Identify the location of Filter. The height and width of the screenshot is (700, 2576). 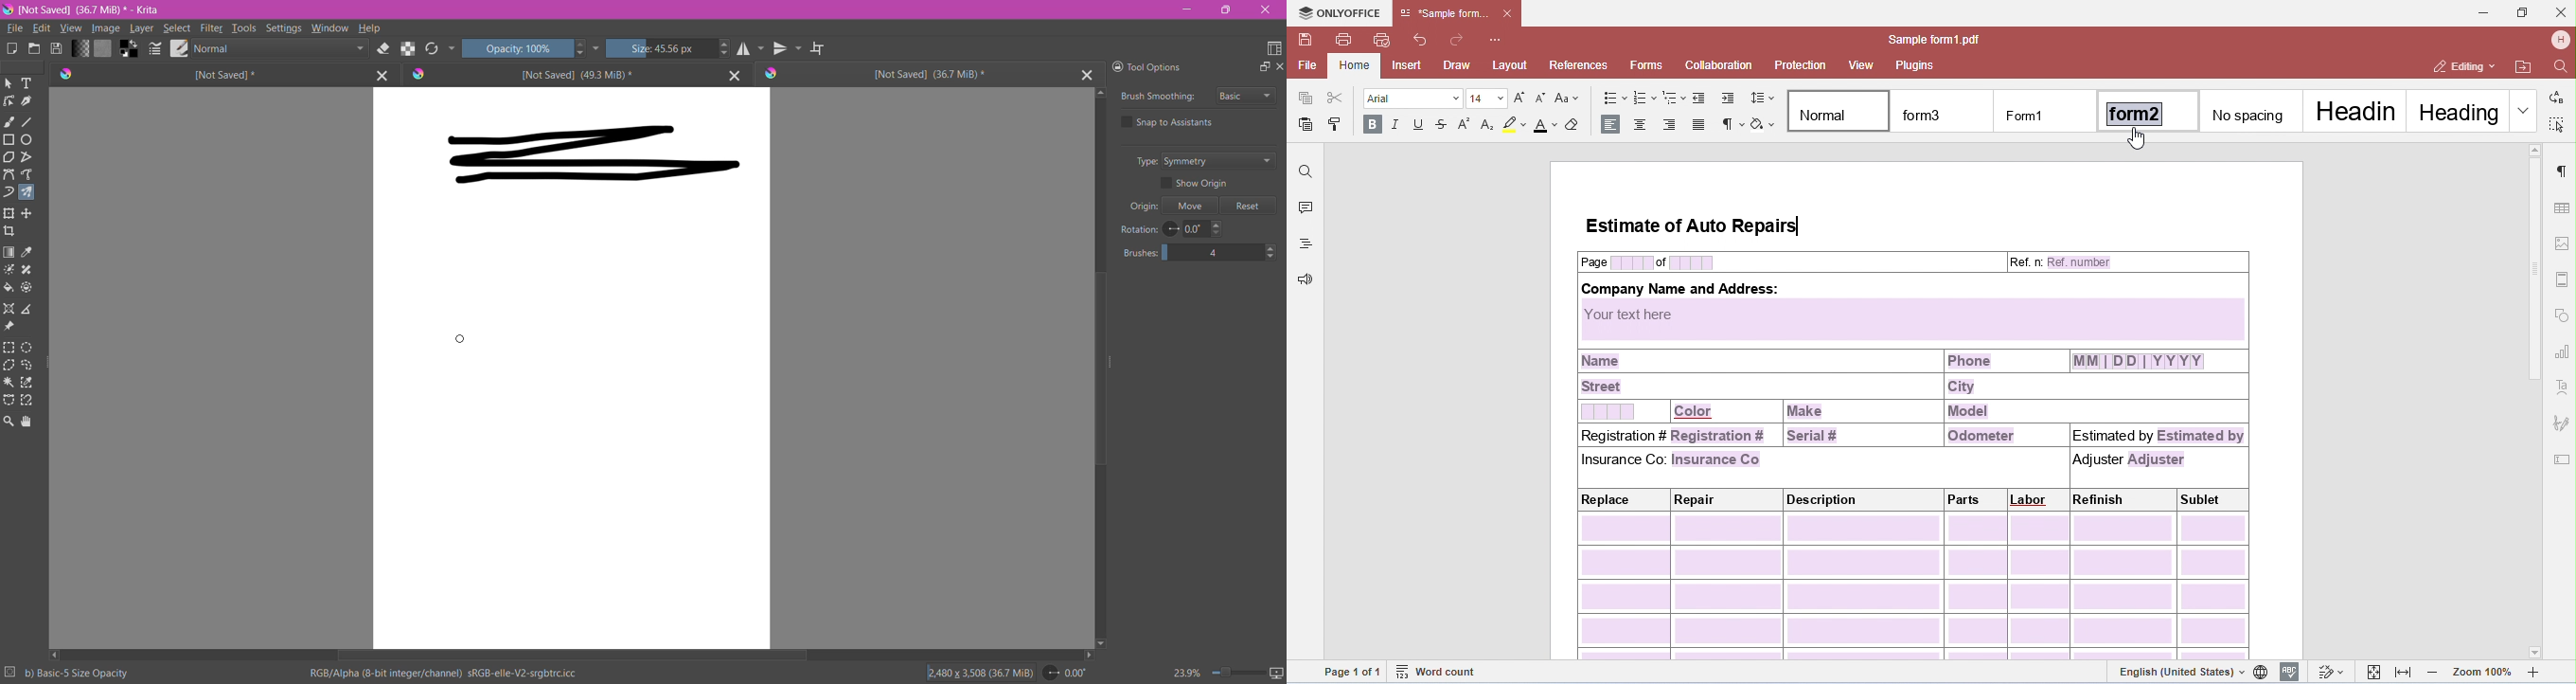
(211, 28).